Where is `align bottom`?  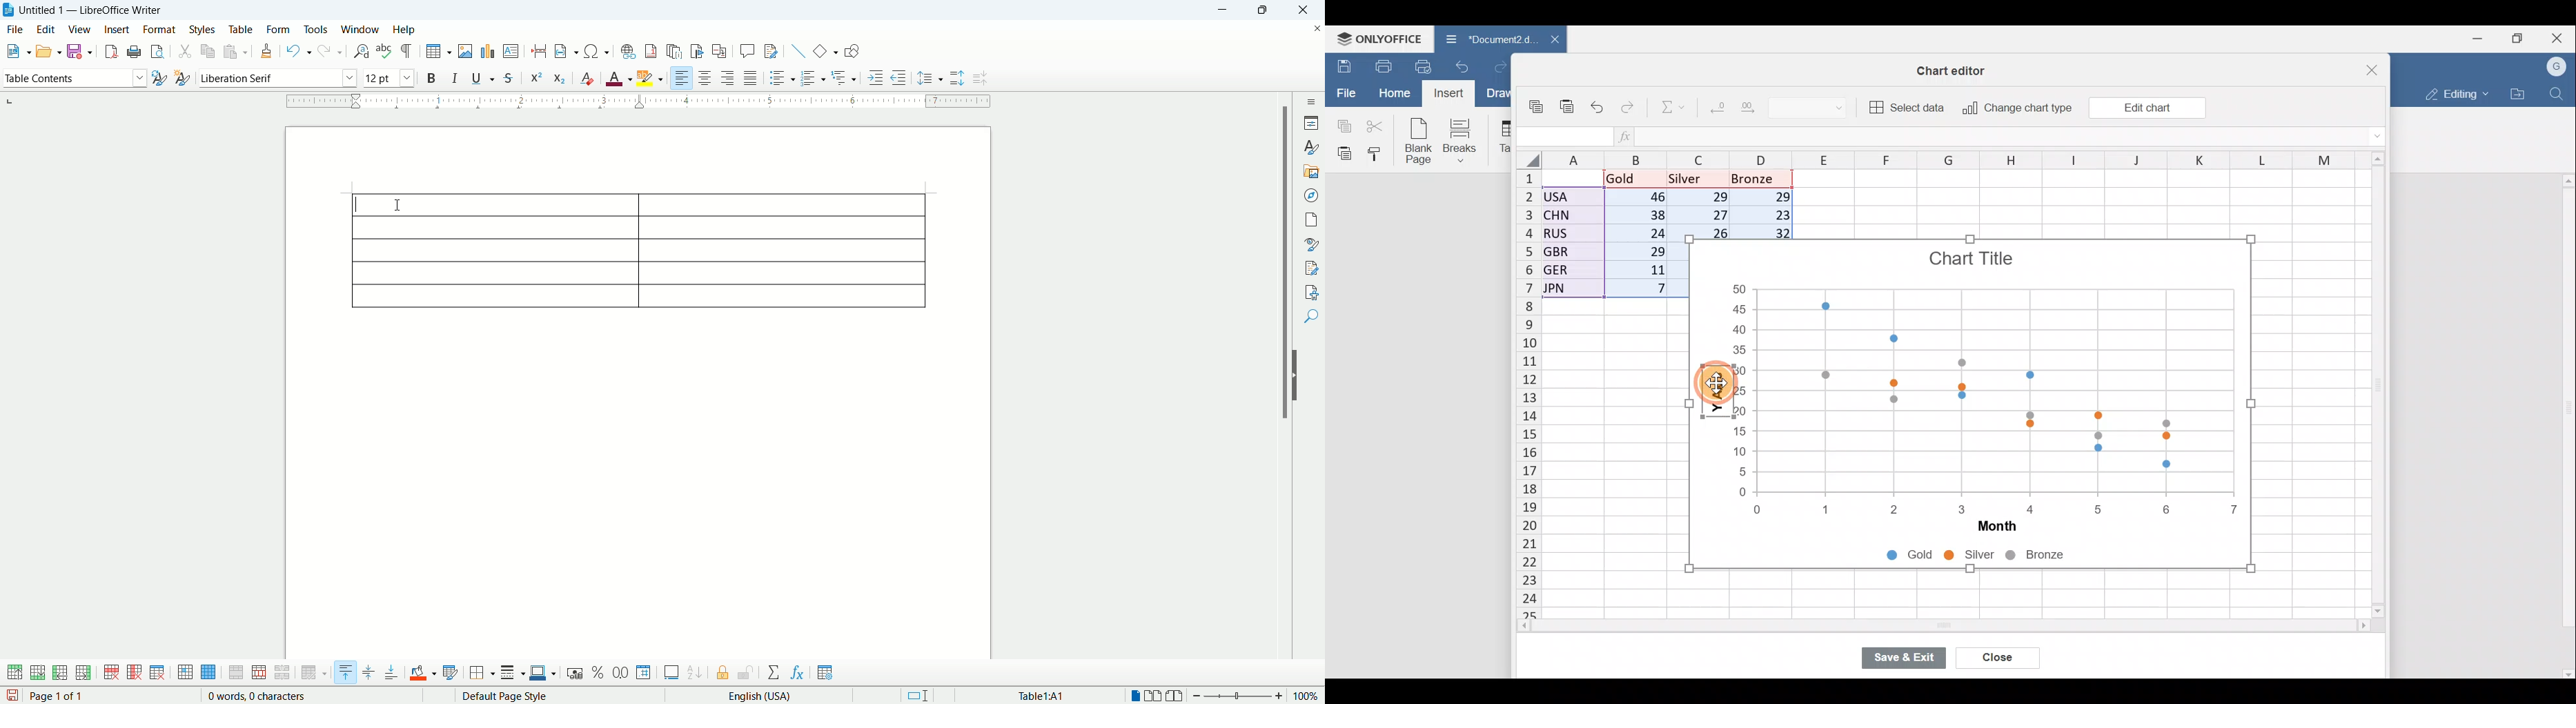 align bottom is located at coordinates (393, 672).